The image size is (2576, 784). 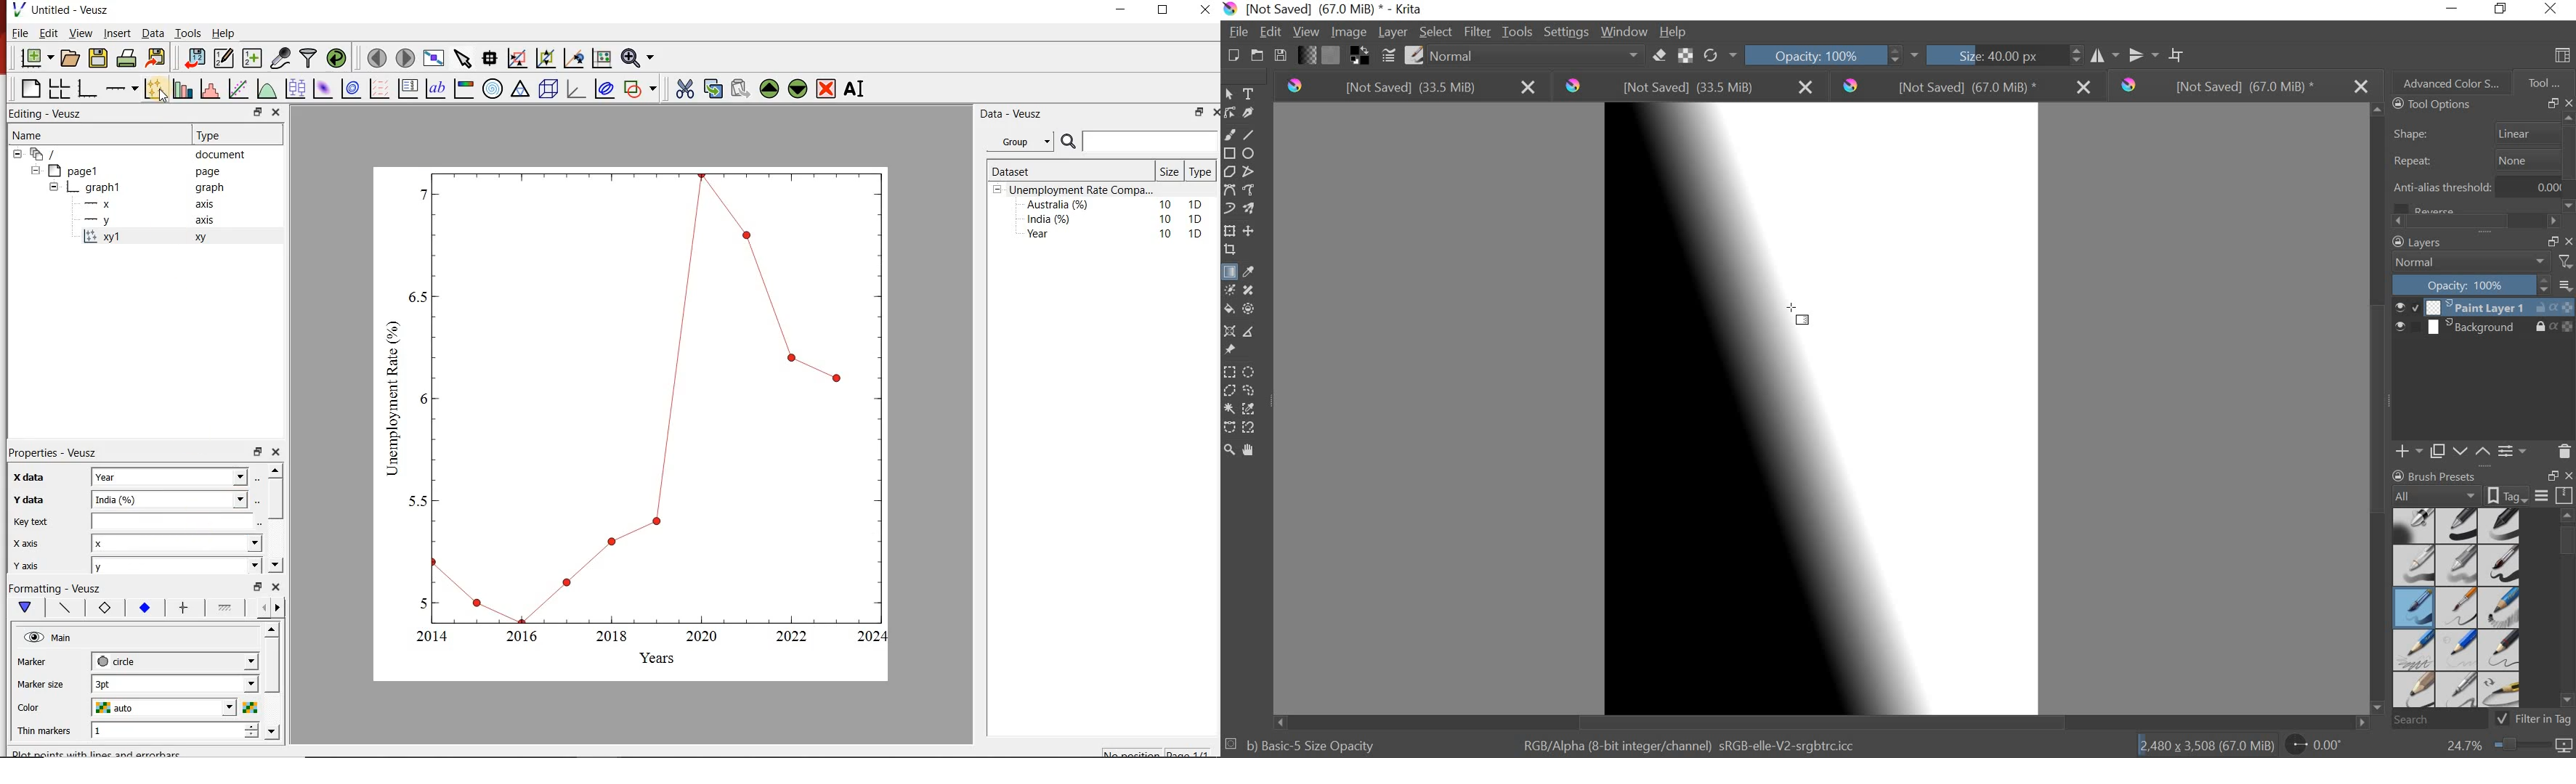 I want to click on move right, so click(x=277, y=608).